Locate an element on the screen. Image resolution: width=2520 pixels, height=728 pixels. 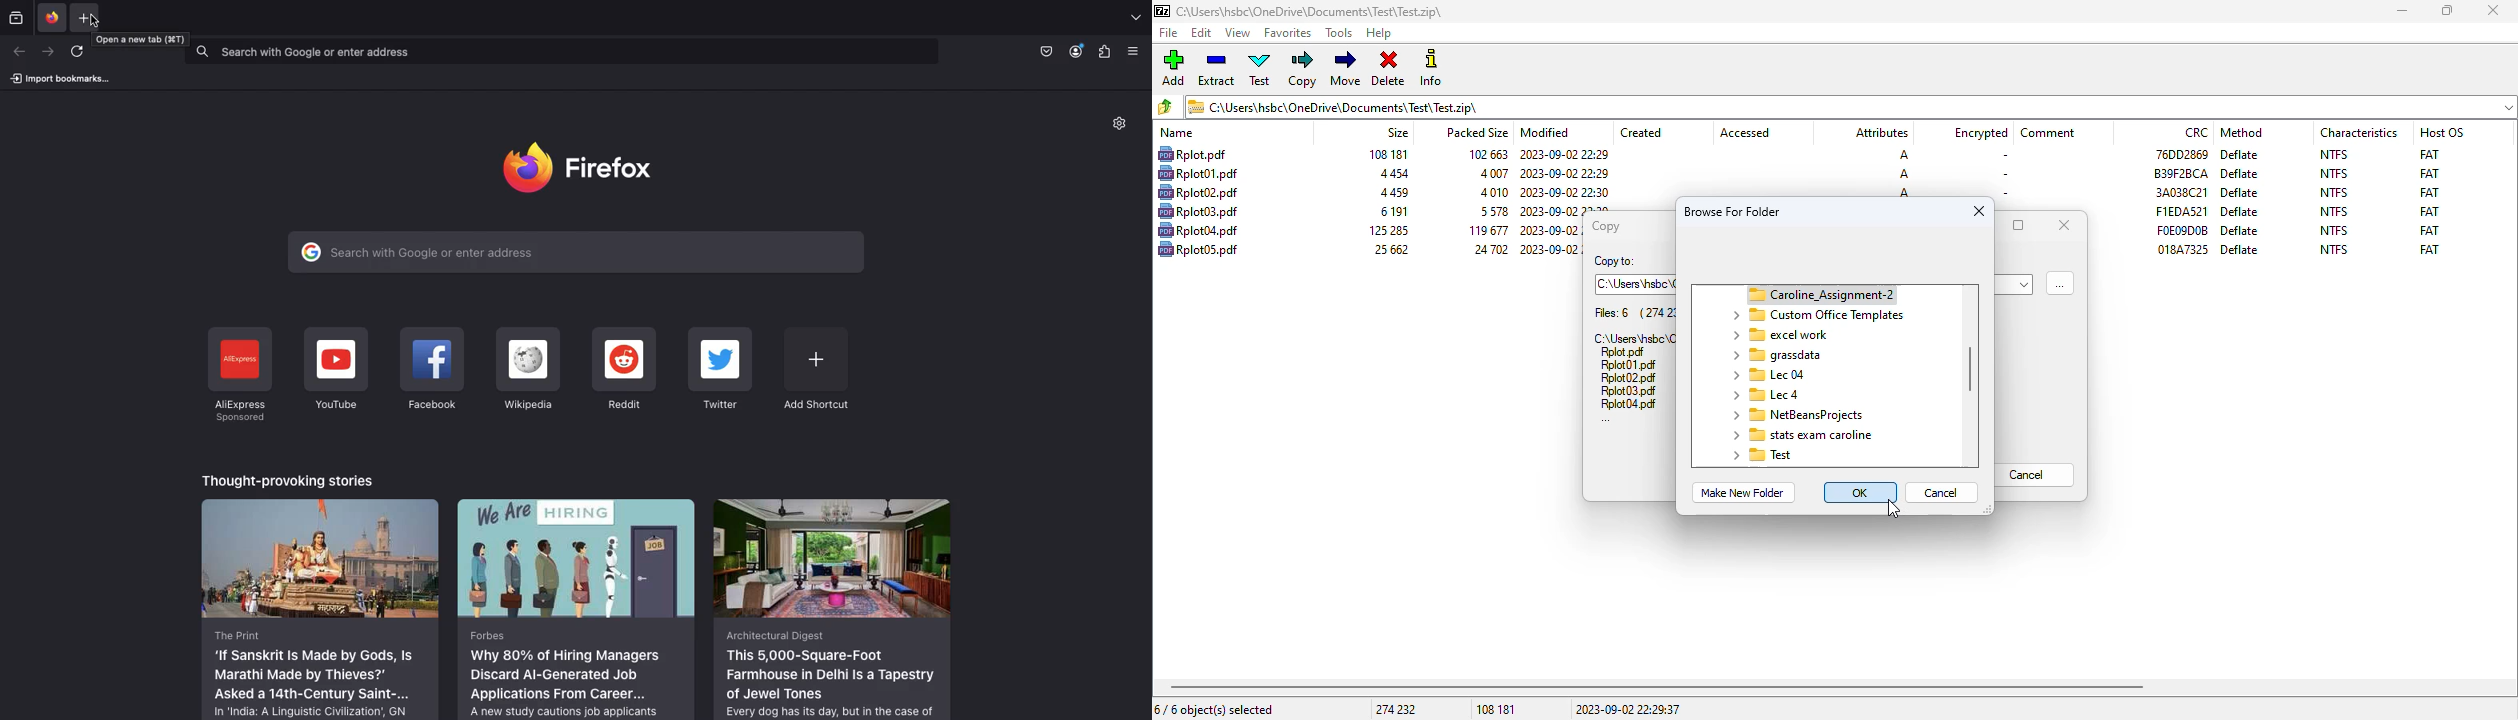
size is located at coordinates (1392, 193).